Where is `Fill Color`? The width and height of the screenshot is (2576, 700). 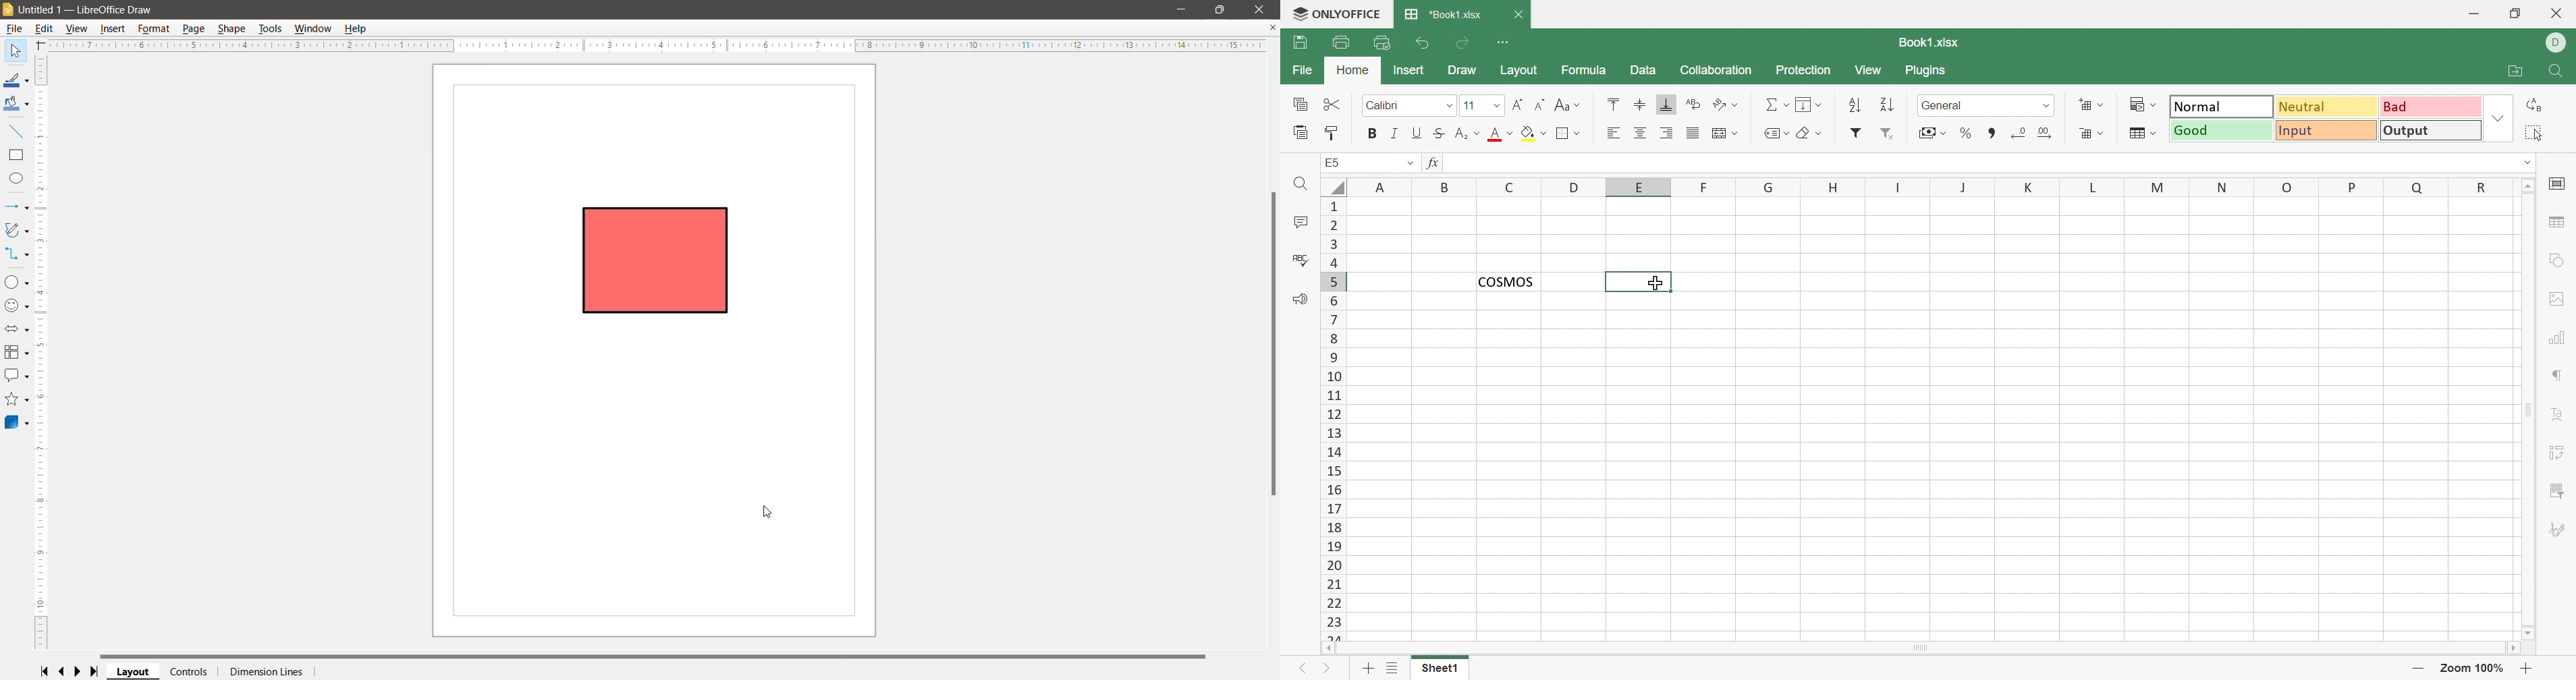
Fill Color is located at coordinates (17, 105).